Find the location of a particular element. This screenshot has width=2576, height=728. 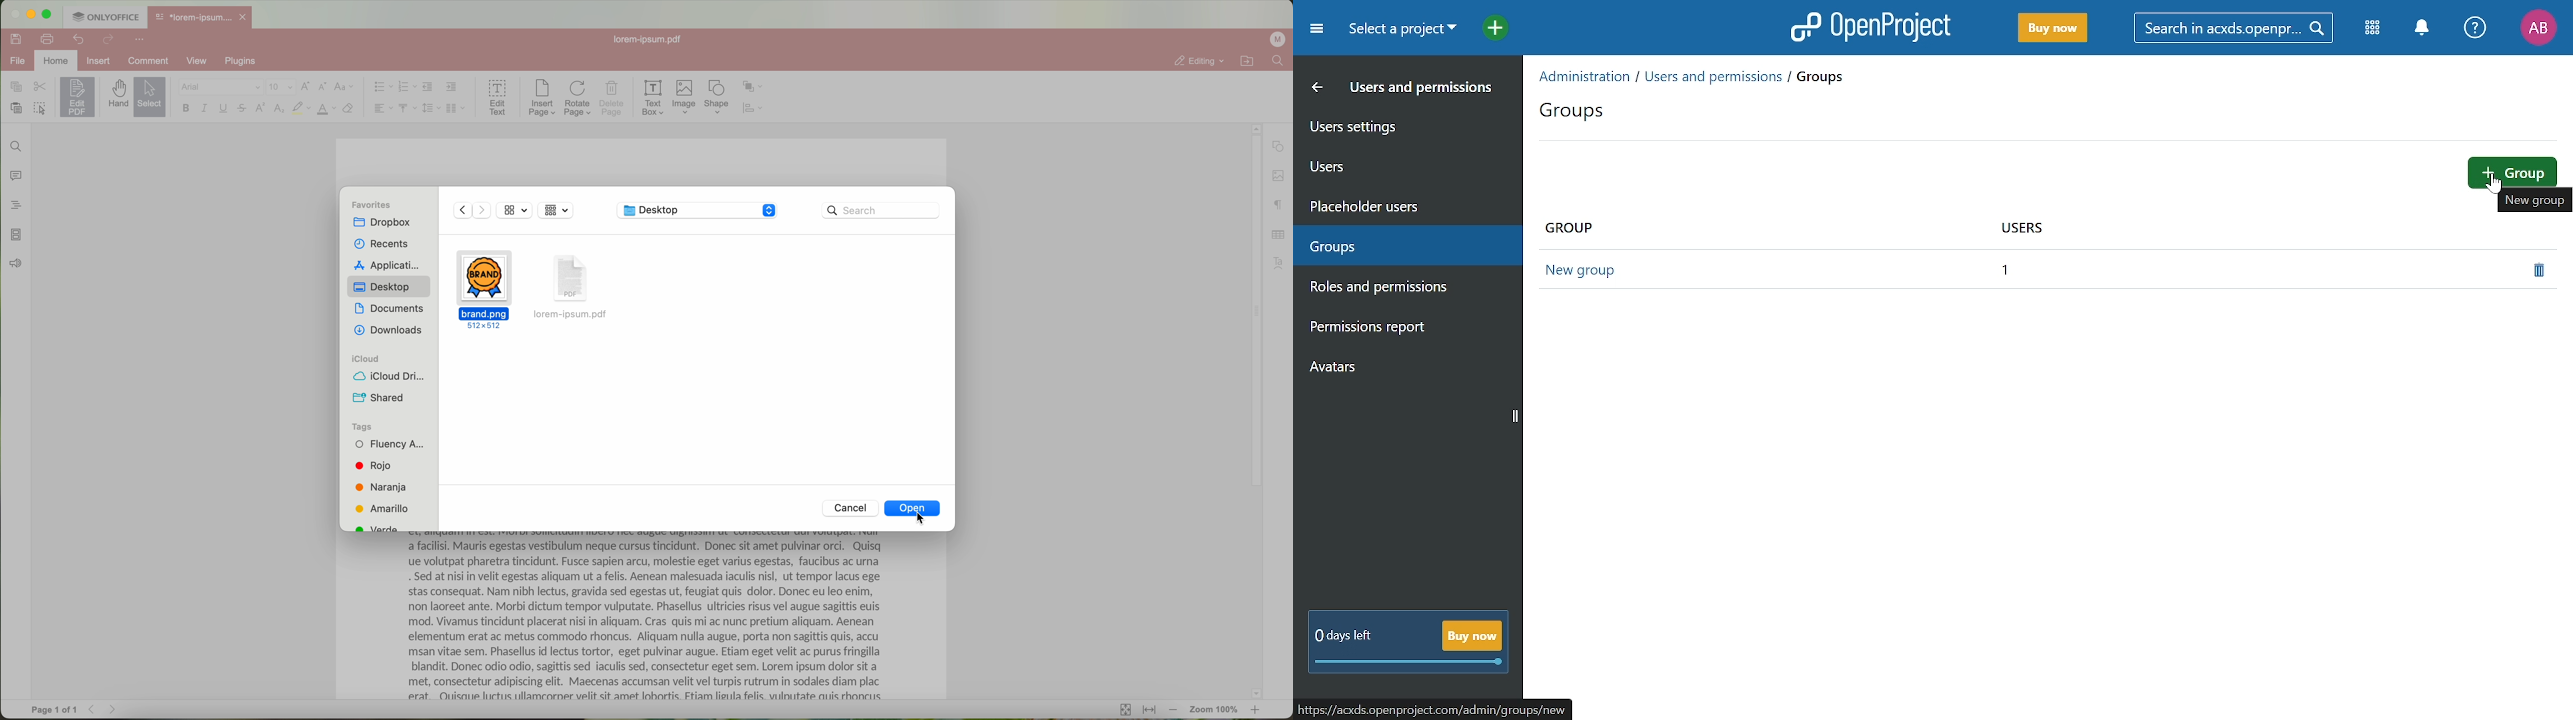

click on edit PDF is located at coordinates (78, 98).